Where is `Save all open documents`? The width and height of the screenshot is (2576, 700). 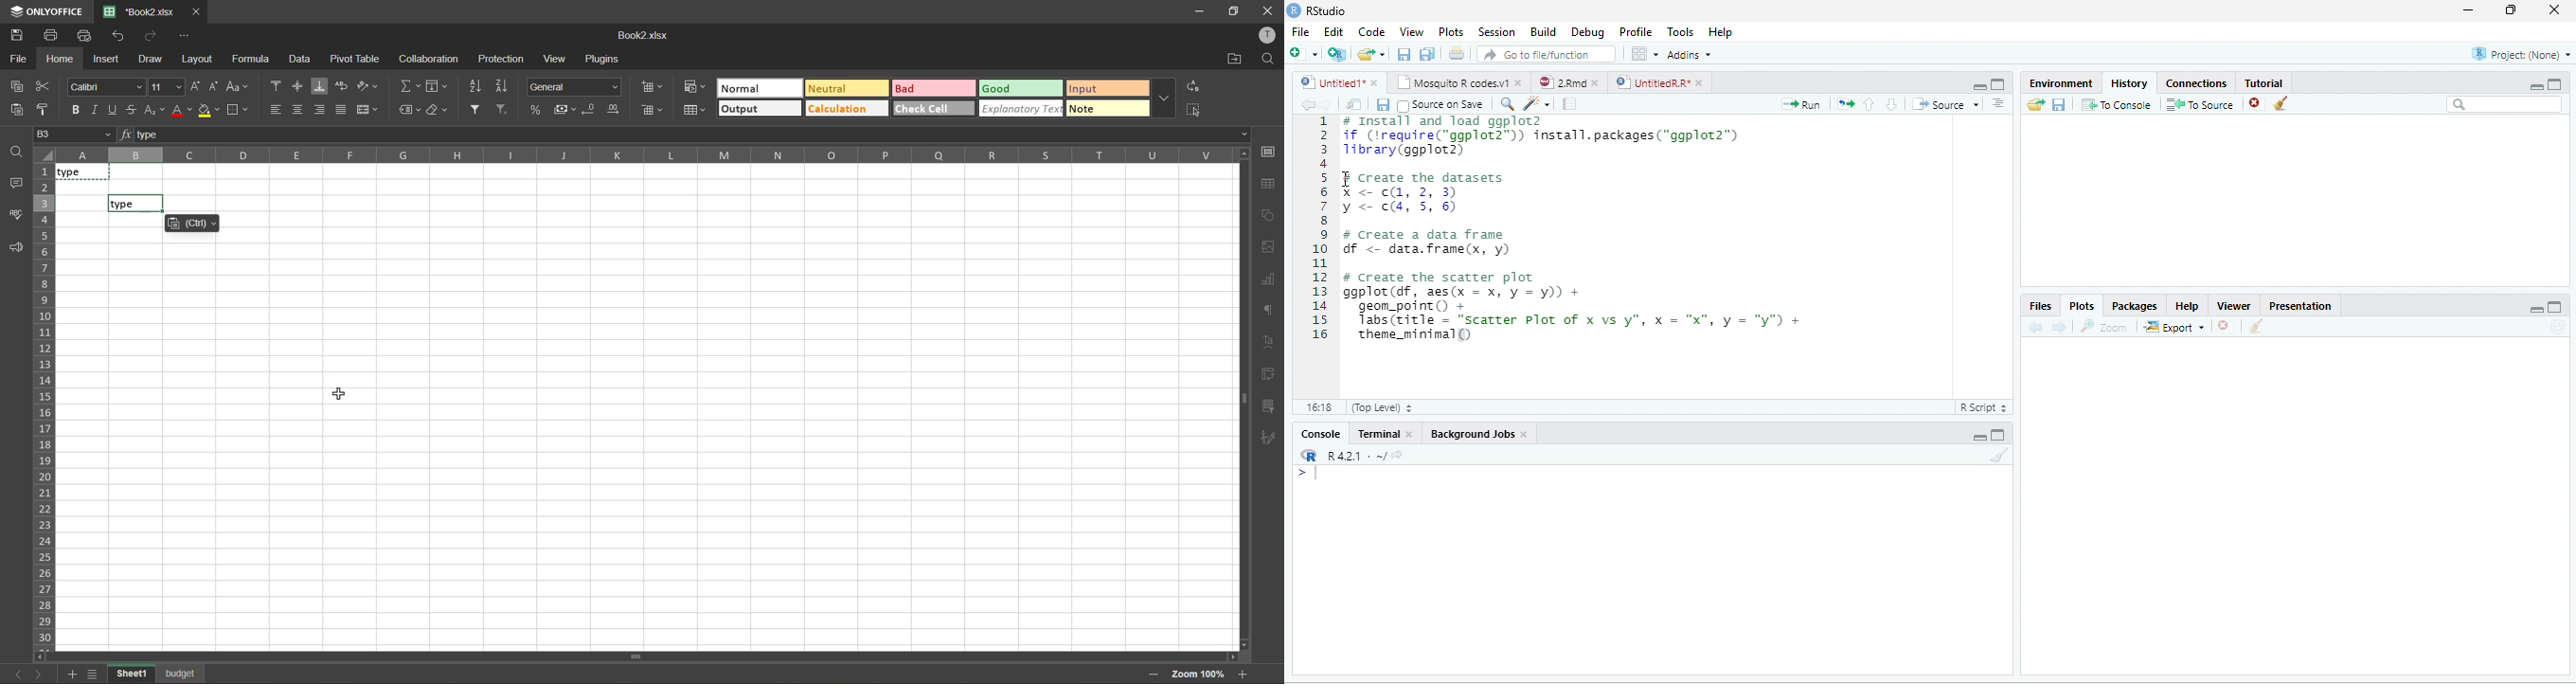
Save all open documents is located at coordinates (1427, 53).